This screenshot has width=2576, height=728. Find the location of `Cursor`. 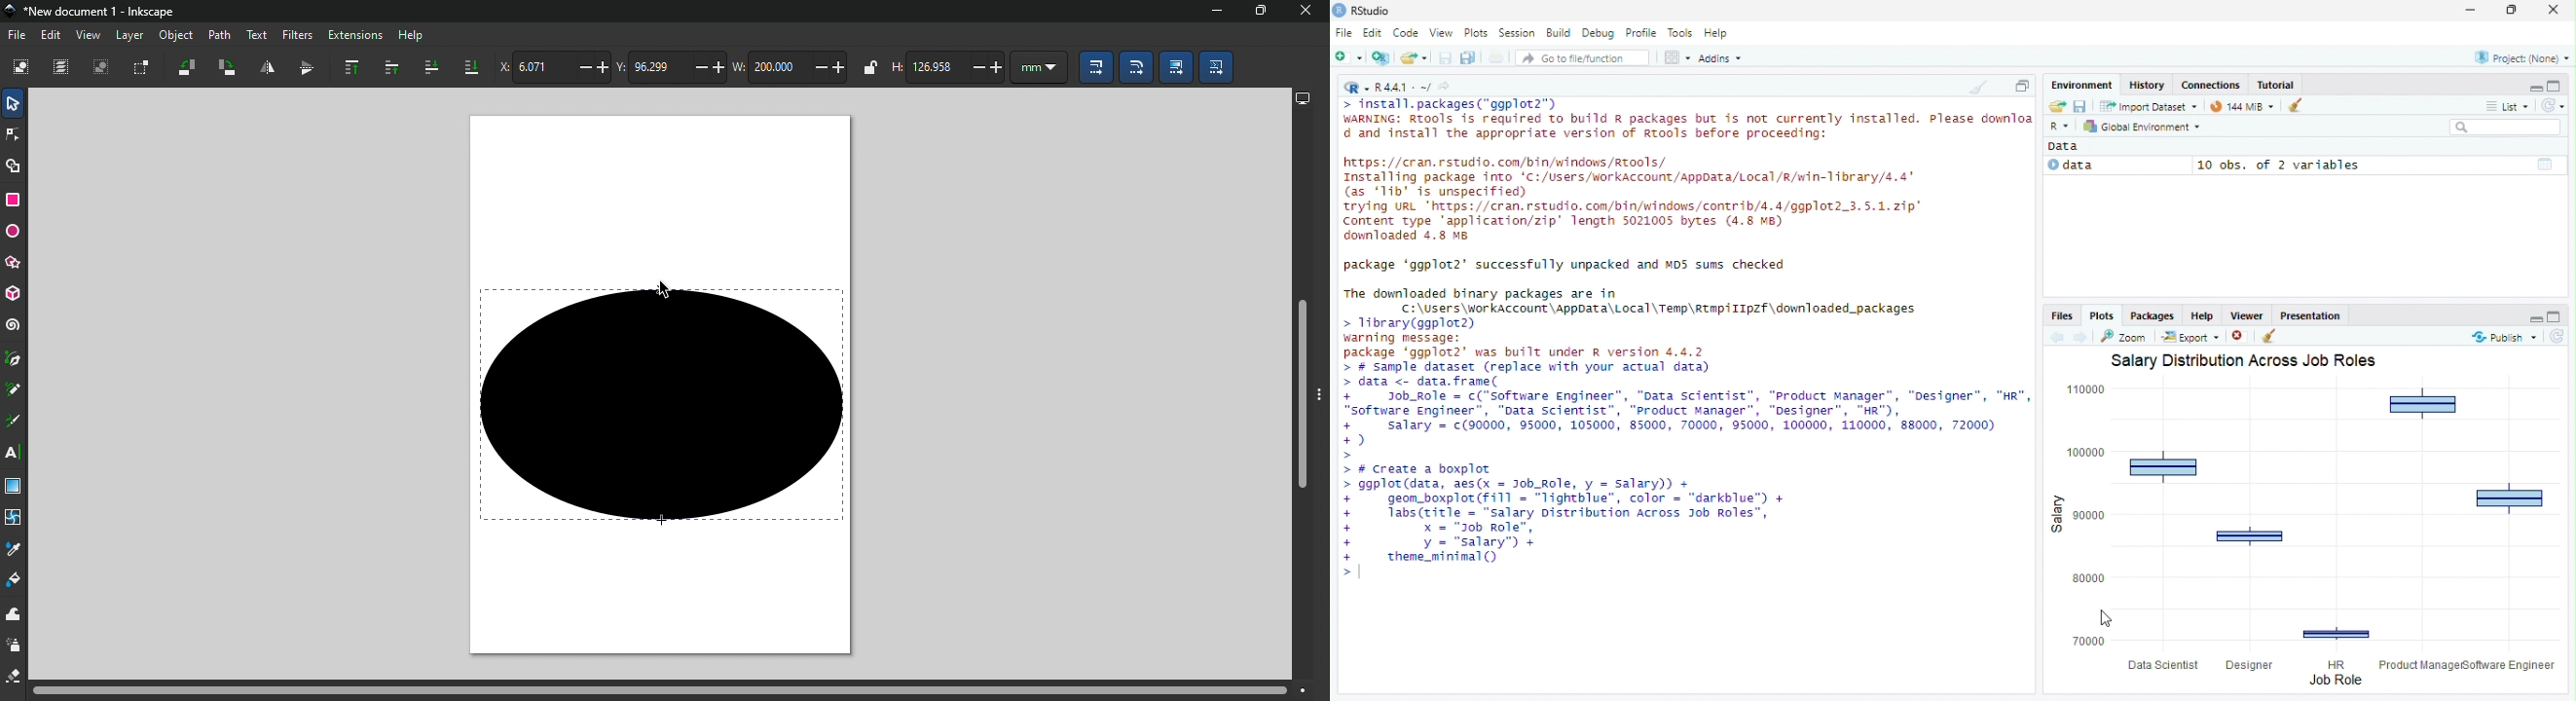

Cursor is located at coordinates (2106, 617).